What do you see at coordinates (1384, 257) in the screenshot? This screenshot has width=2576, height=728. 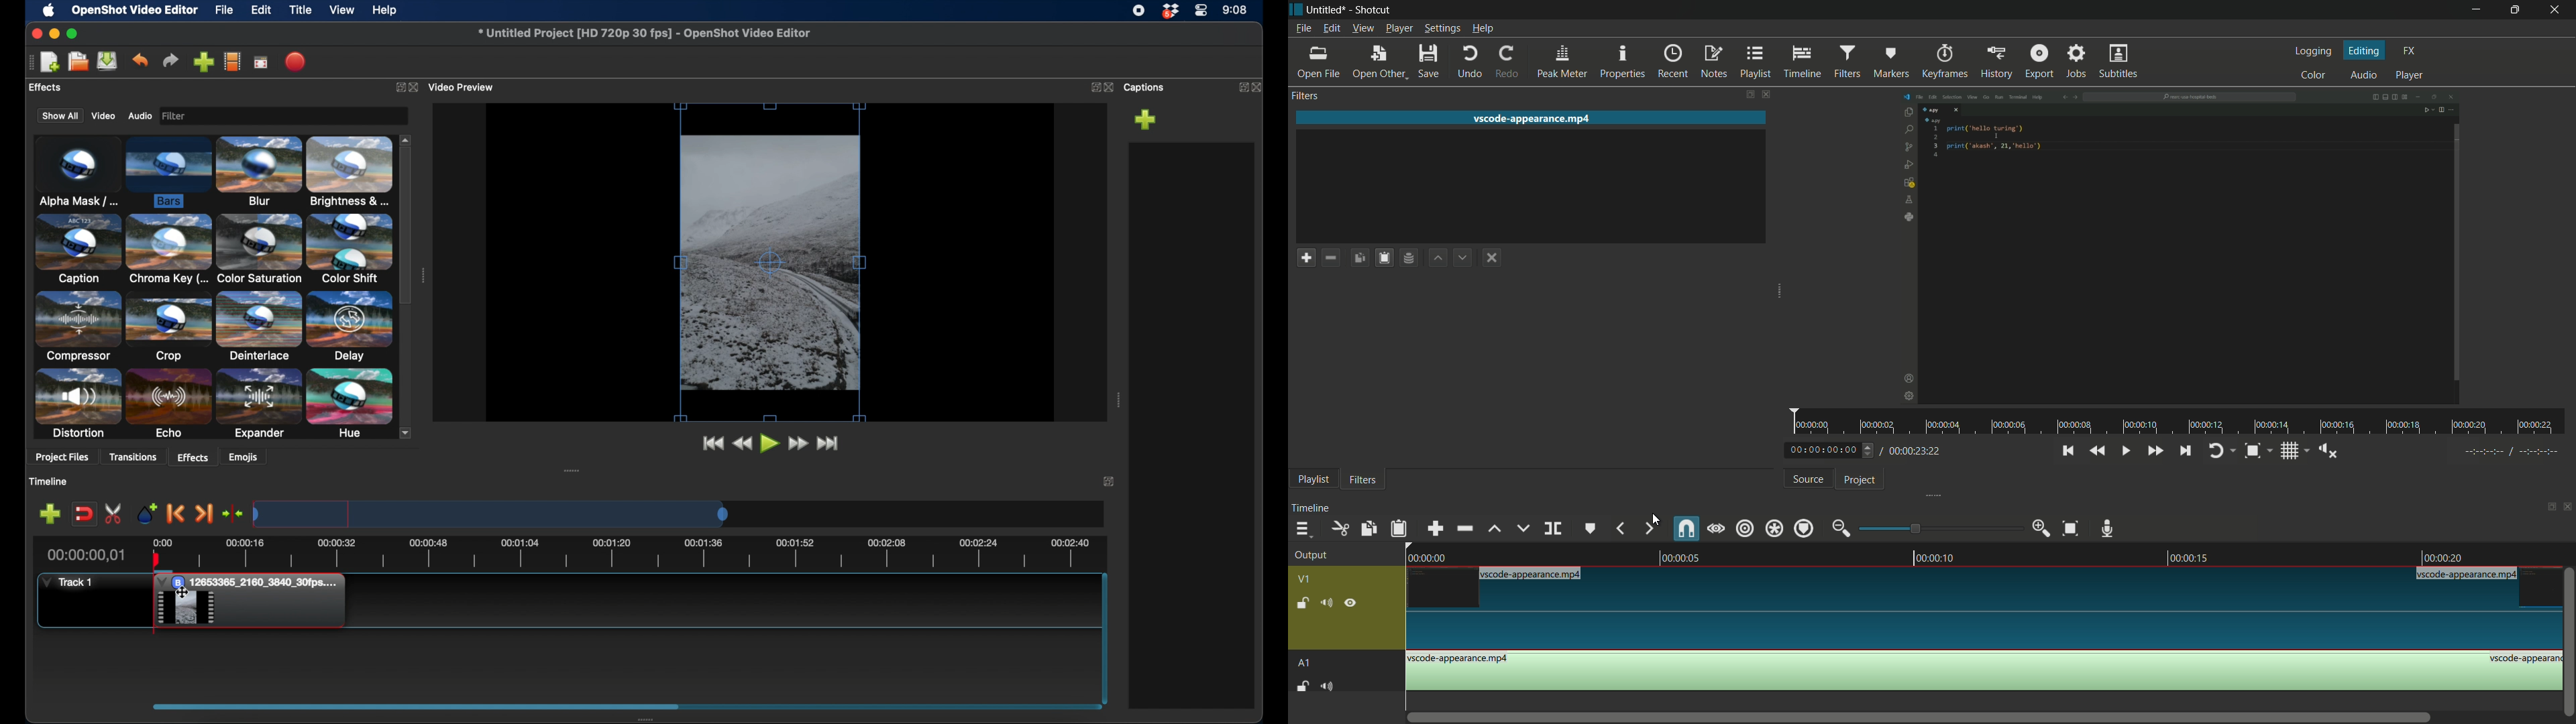 I see `paste filters` at bounding box center [1384, 257].